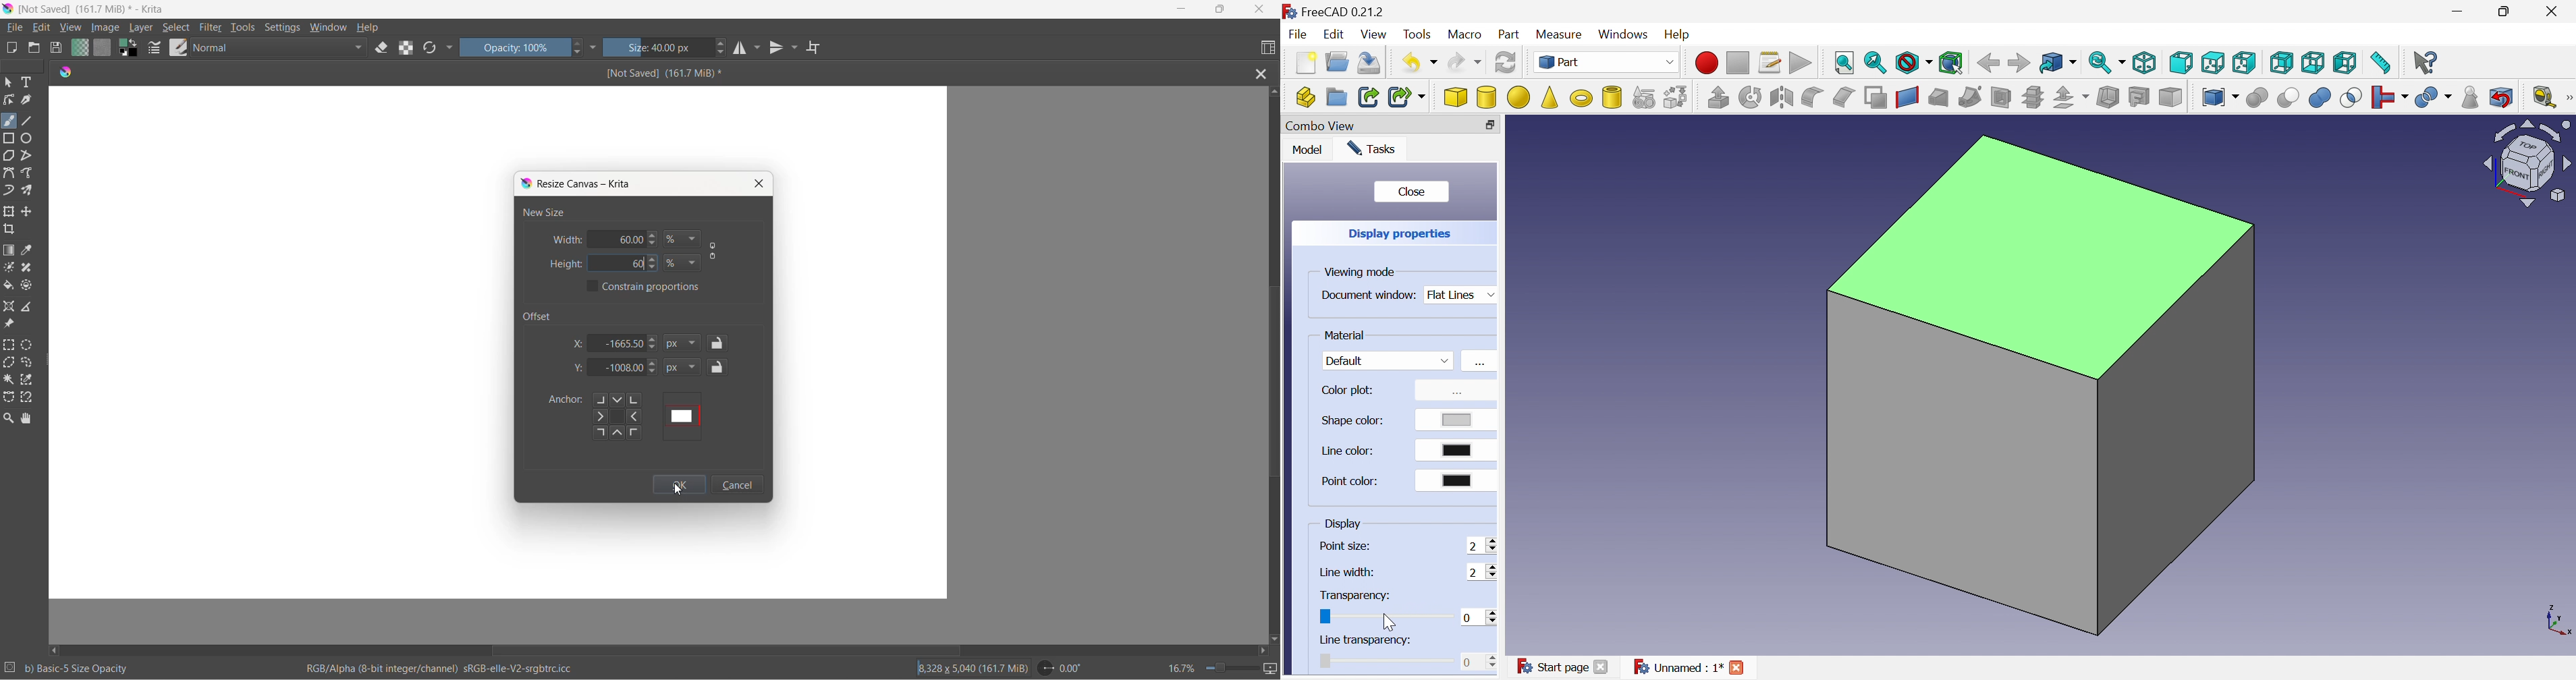 The image size is (2576, 700). Describe the element at coordinates (1414, 191) in the screenshot. I see `Close` at that location.